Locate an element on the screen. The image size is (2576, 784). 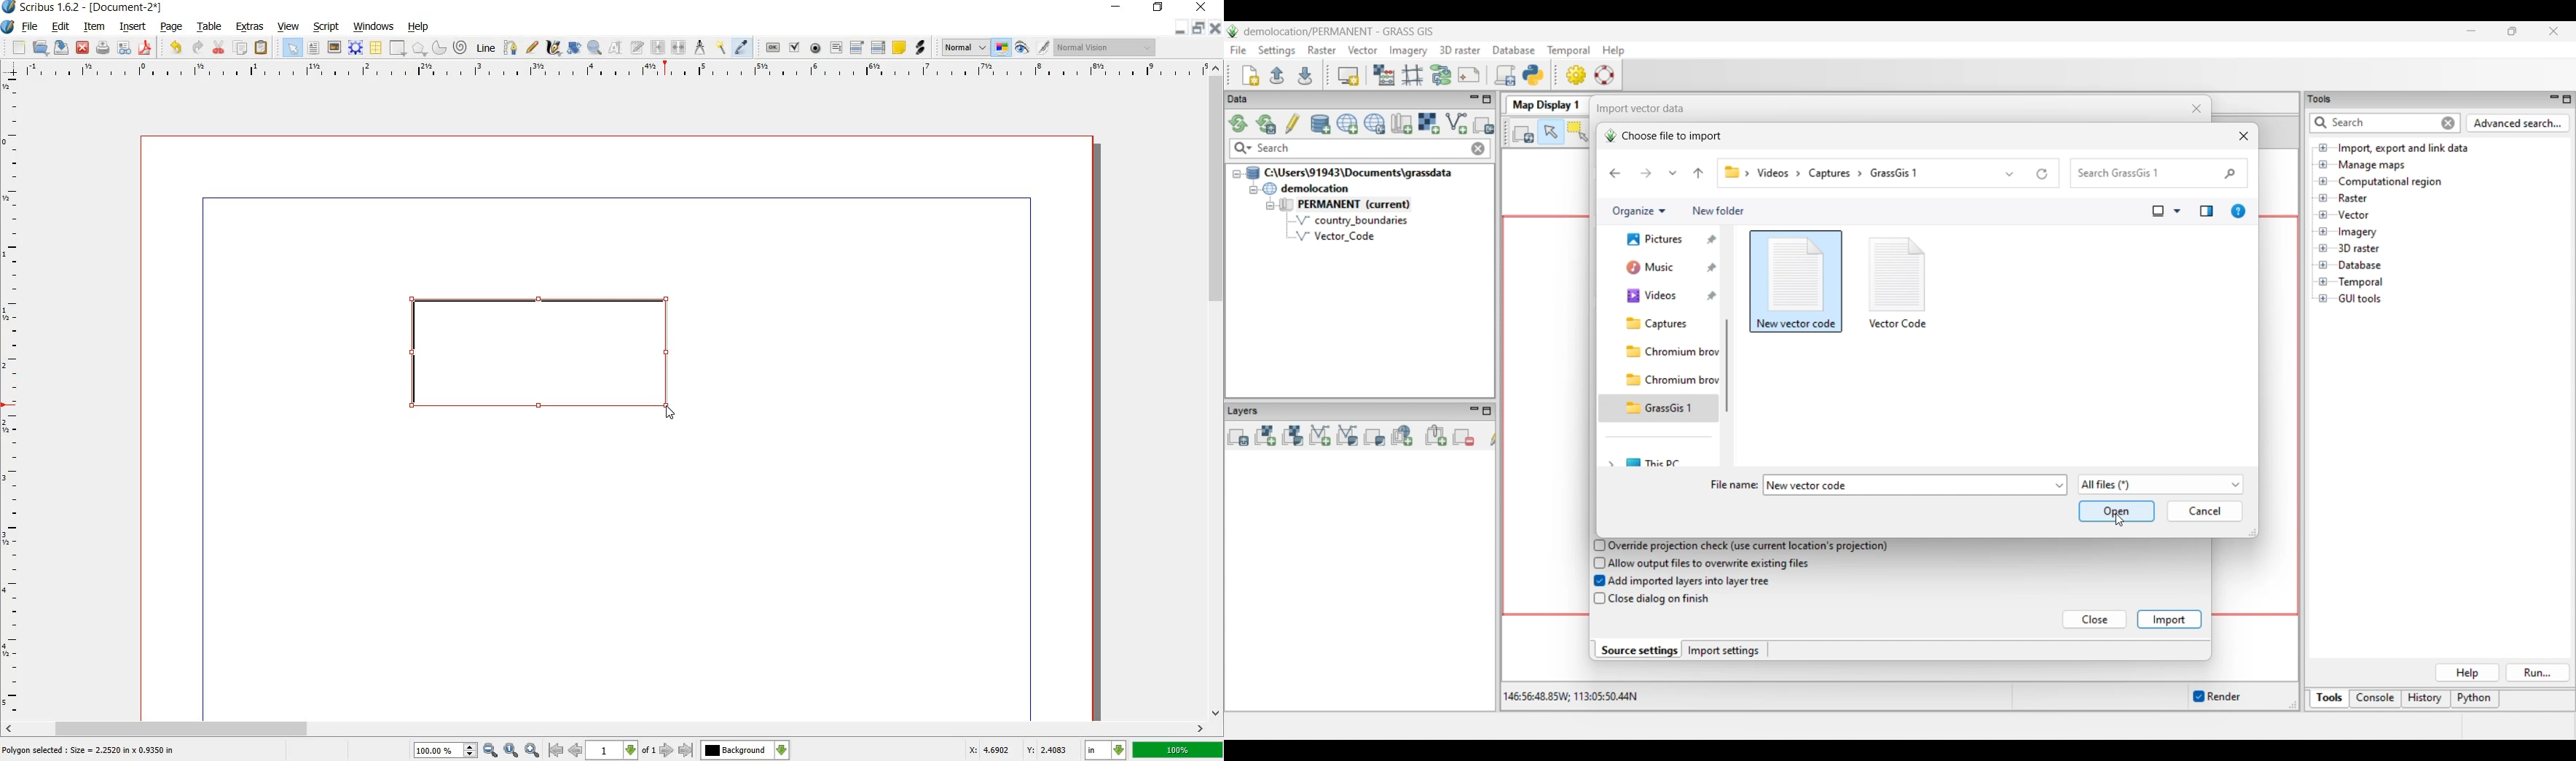
100.00% is located at coordinates (446, 751).